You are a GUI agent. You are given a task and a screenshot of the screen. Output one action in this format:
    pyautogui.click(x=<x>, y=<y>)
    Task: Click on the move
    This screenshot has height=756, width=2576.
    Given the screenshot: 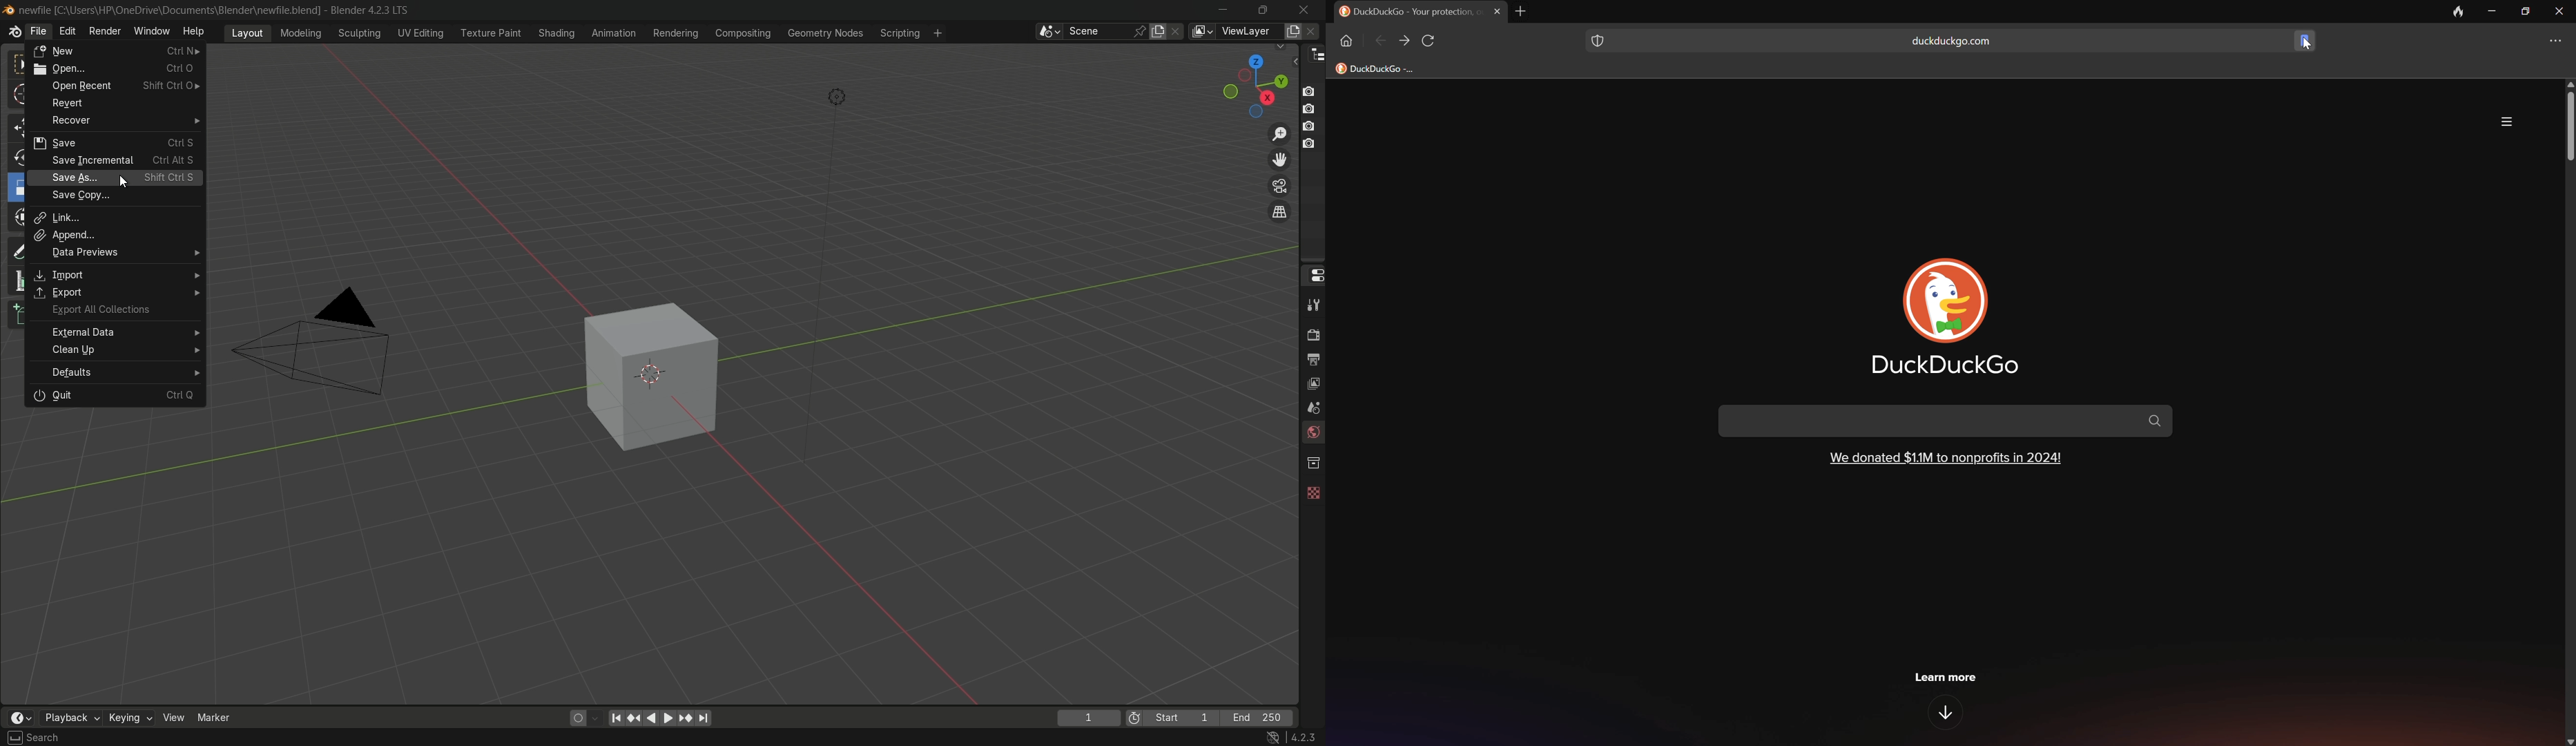 What is the action you would take?
    pyautogui.click(x=15, y=126)
    